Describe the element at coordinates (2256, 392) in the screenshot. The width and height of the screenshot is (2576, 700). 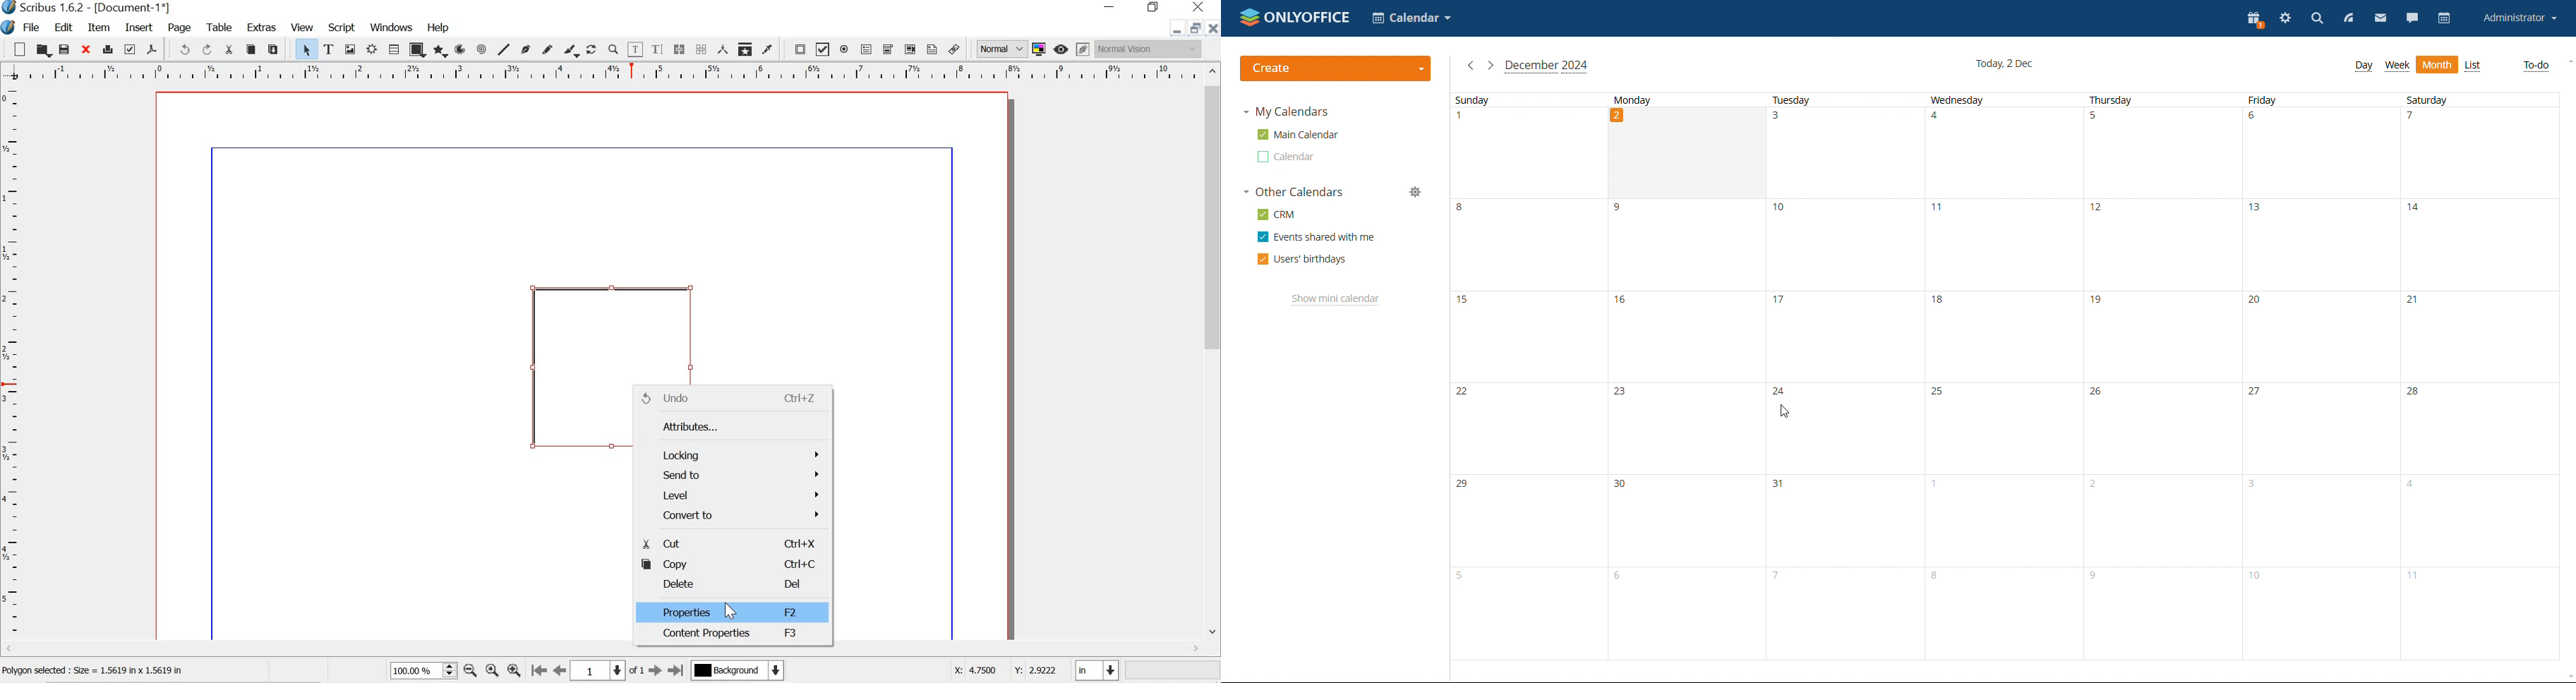
I see `27` at that location.